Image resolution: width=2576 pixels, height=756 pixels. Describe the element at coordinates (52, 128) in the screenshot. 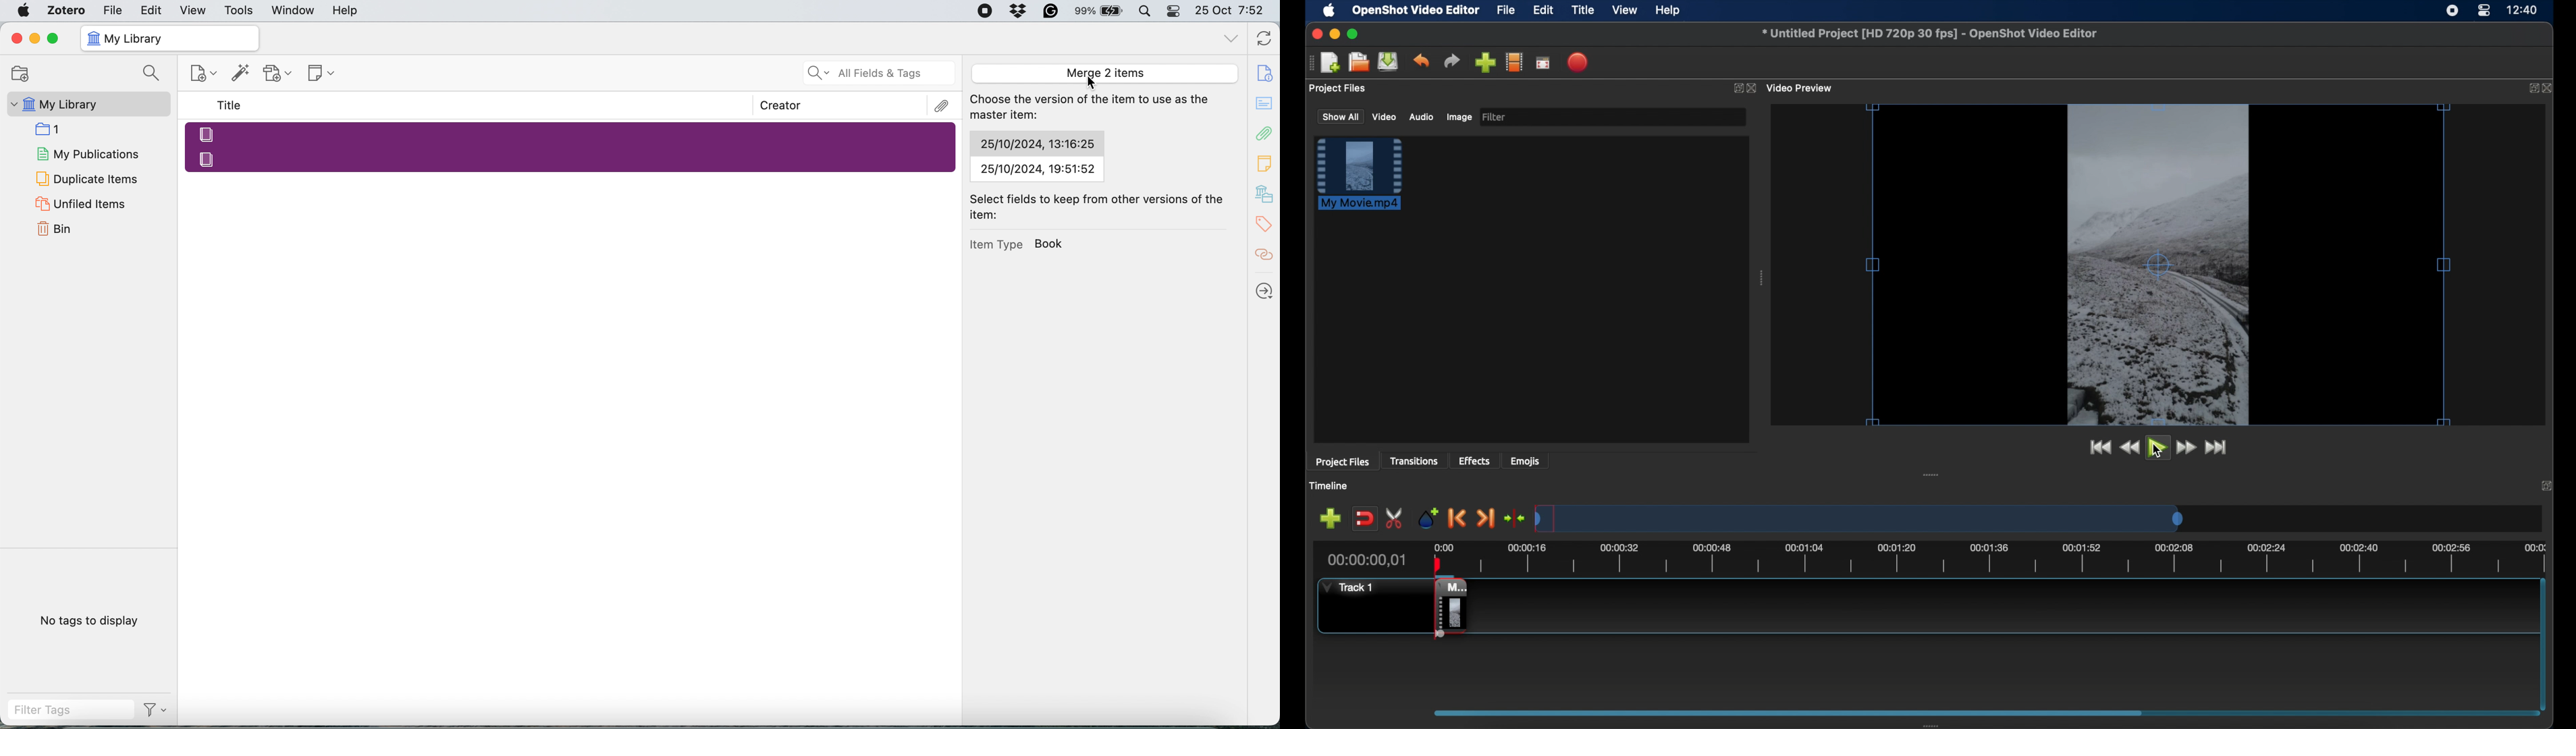

I see `1` at that location.